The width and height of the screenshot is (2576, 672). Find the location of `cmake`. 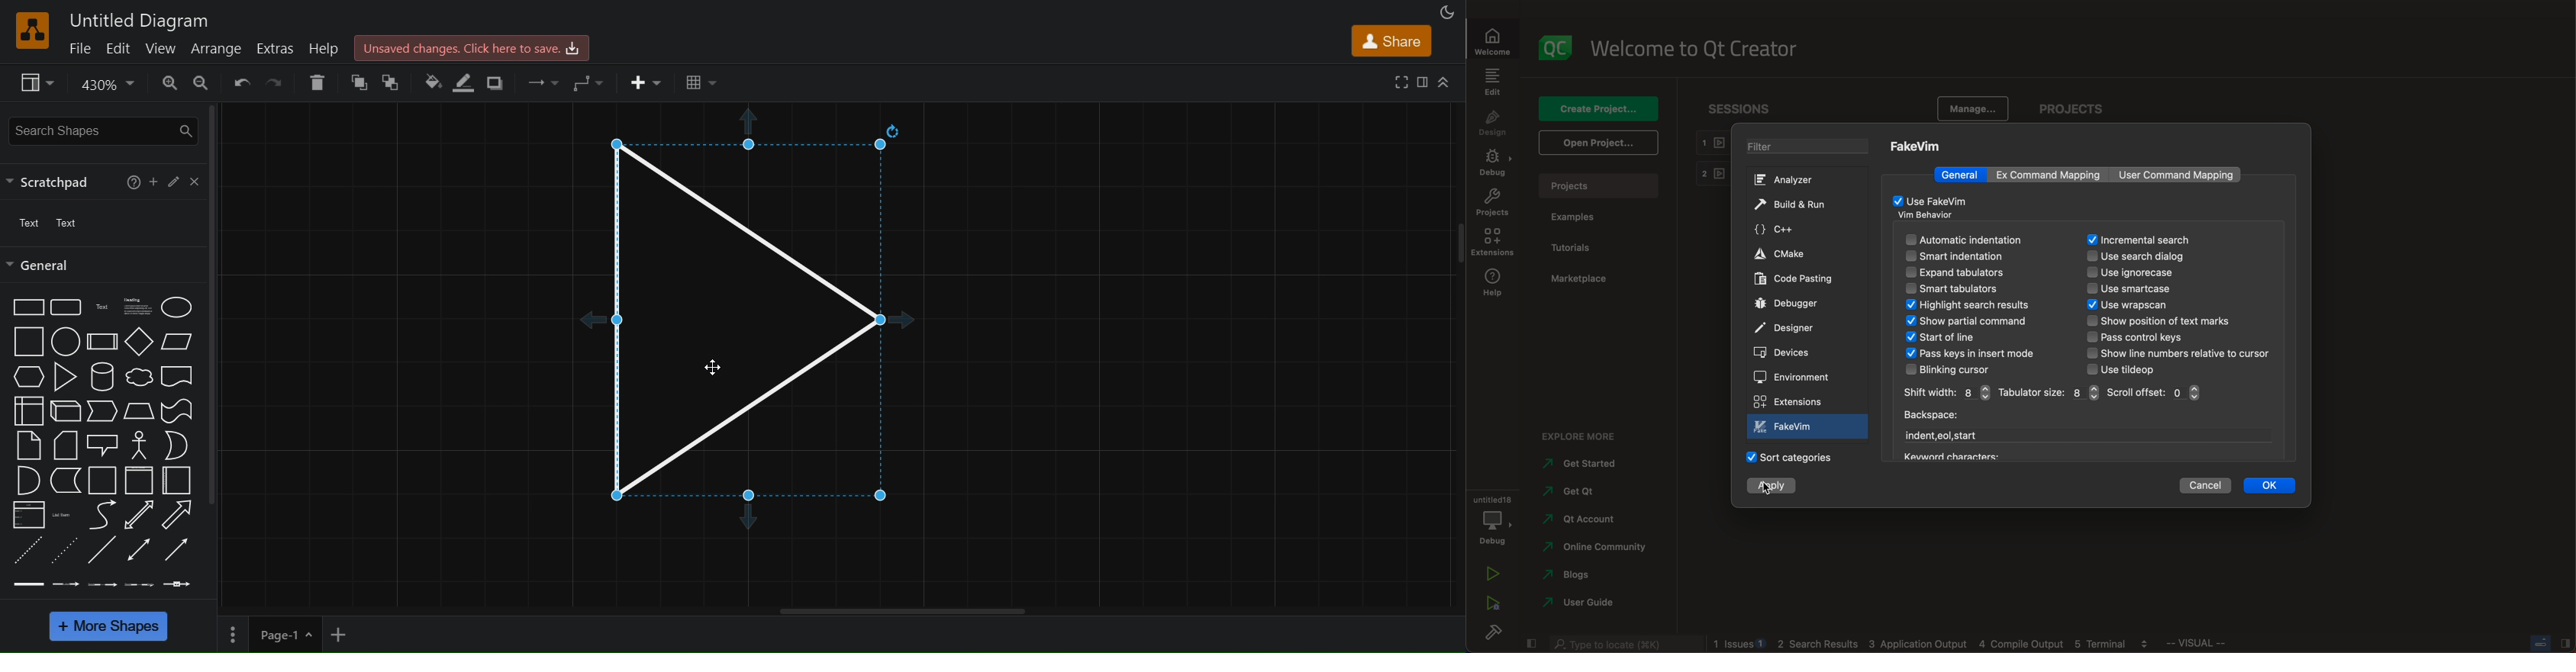

cmake is located at coordinates (1798, 255).